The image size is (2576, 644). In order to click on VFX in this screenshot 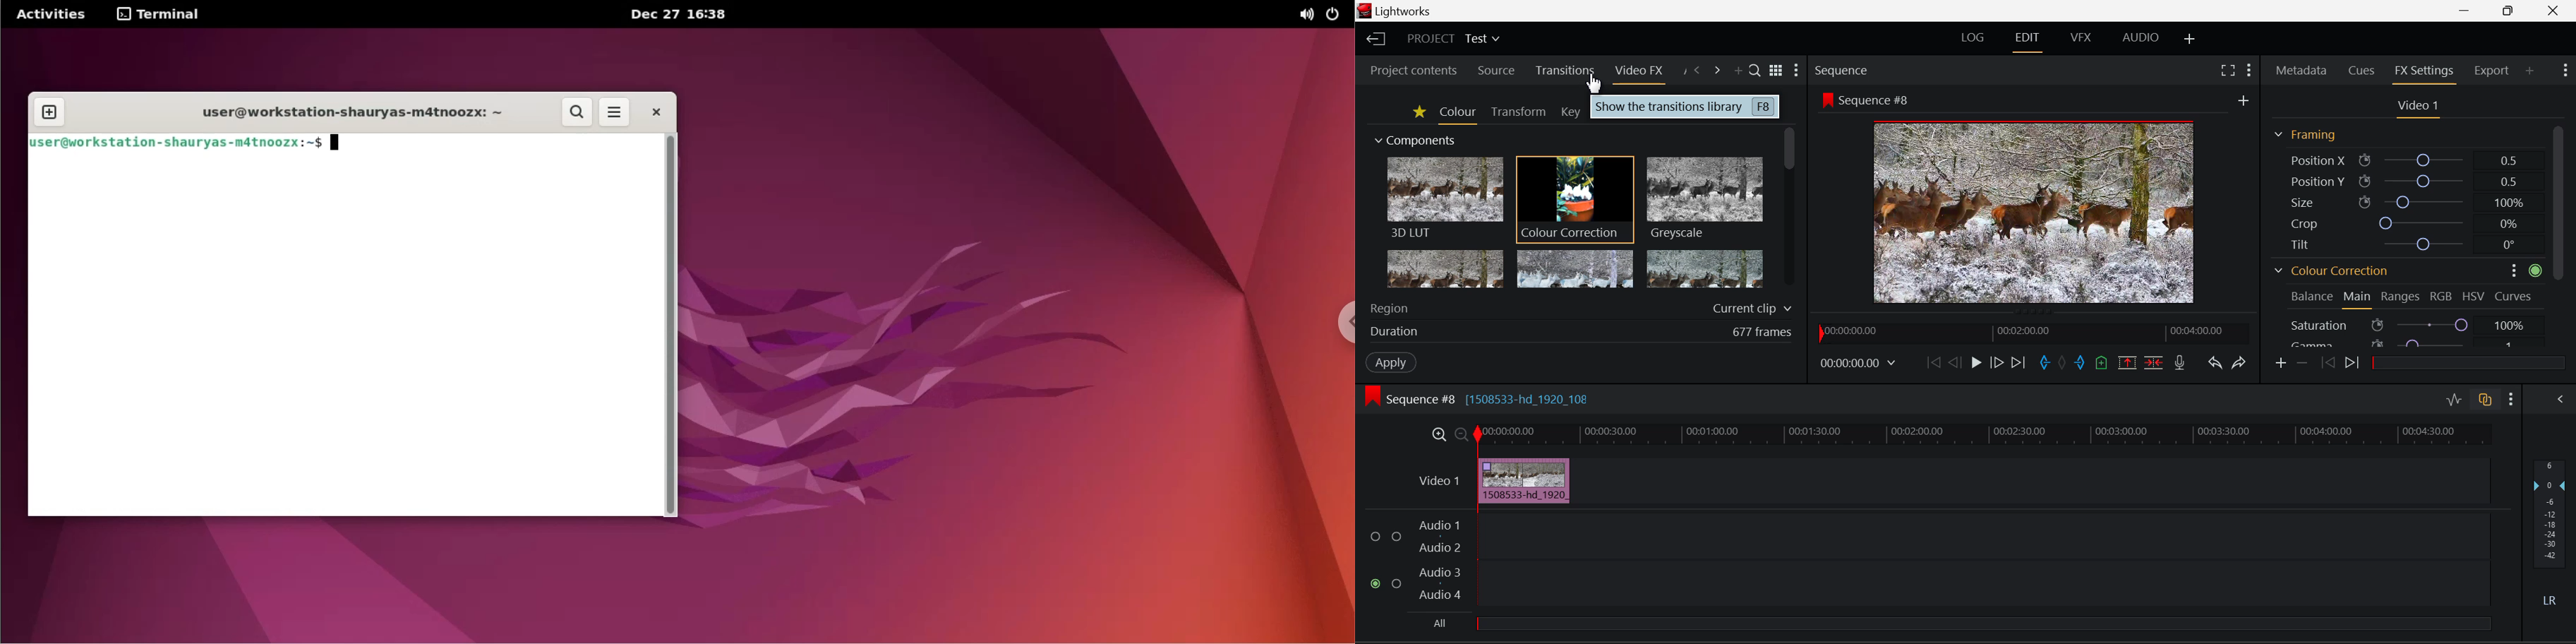, I will do `click(2080, 39)`.